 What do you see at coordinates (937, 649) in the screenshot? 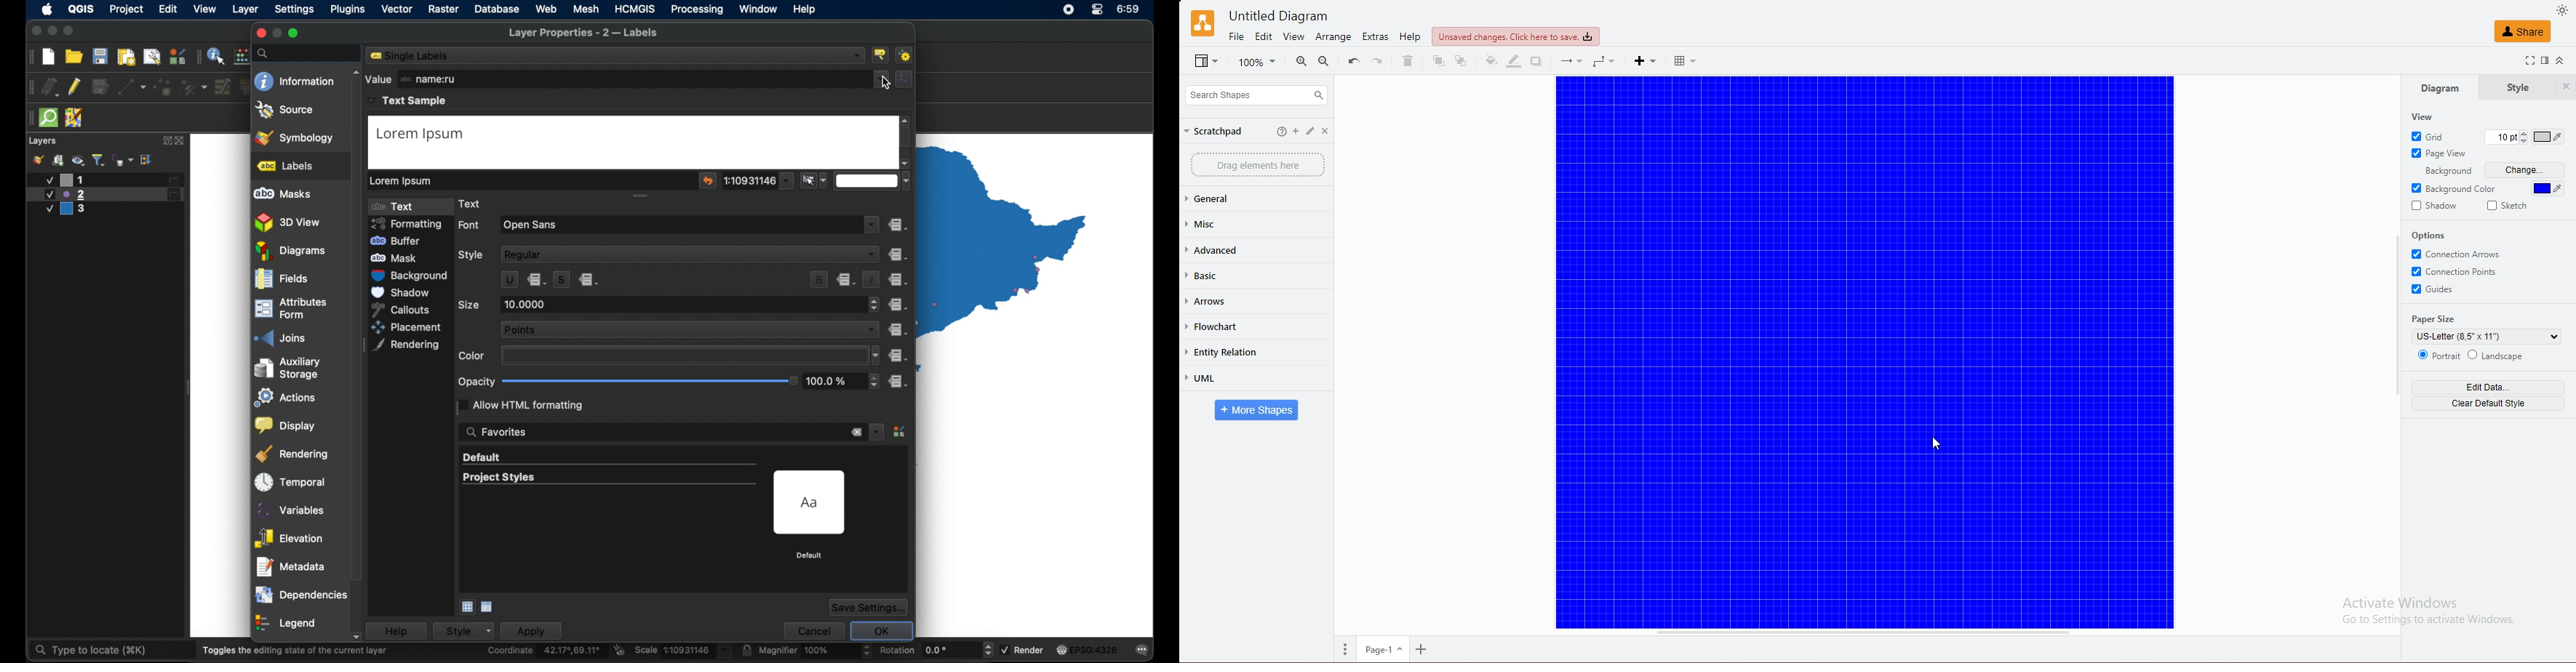
I see `rotation` at bounding box center [937, 649].